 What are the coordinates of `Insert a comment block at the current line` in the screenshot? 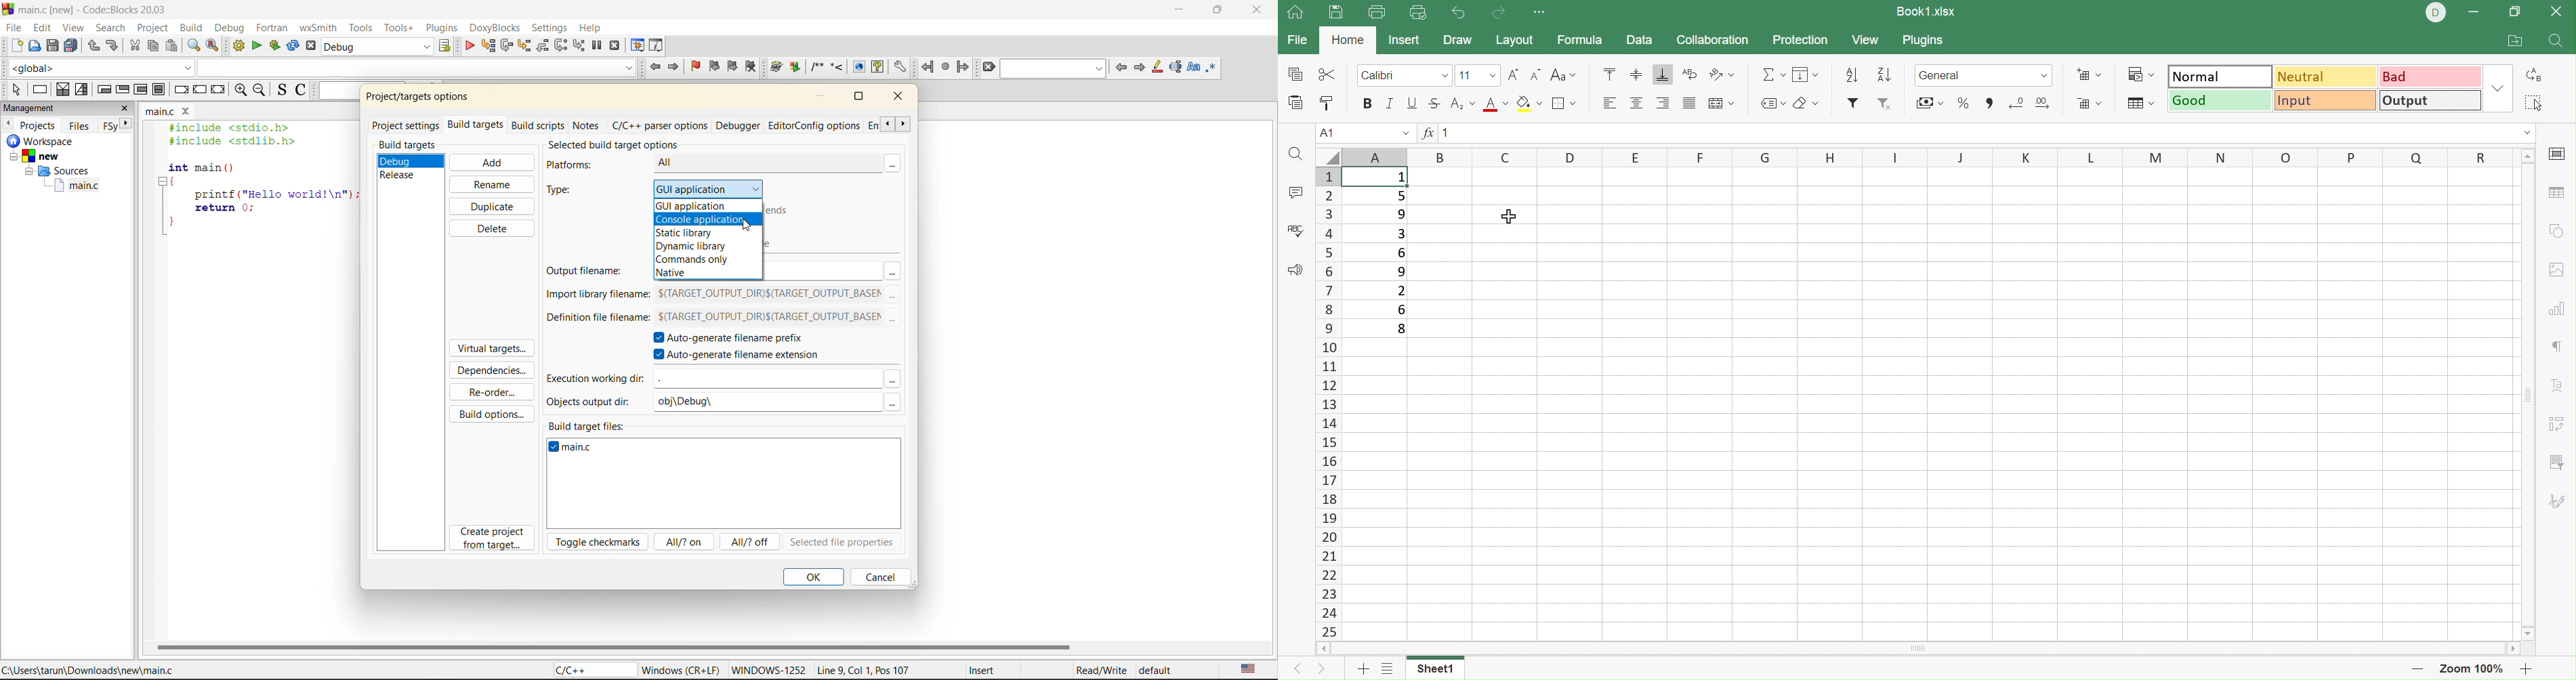 It's located at (817, 67).